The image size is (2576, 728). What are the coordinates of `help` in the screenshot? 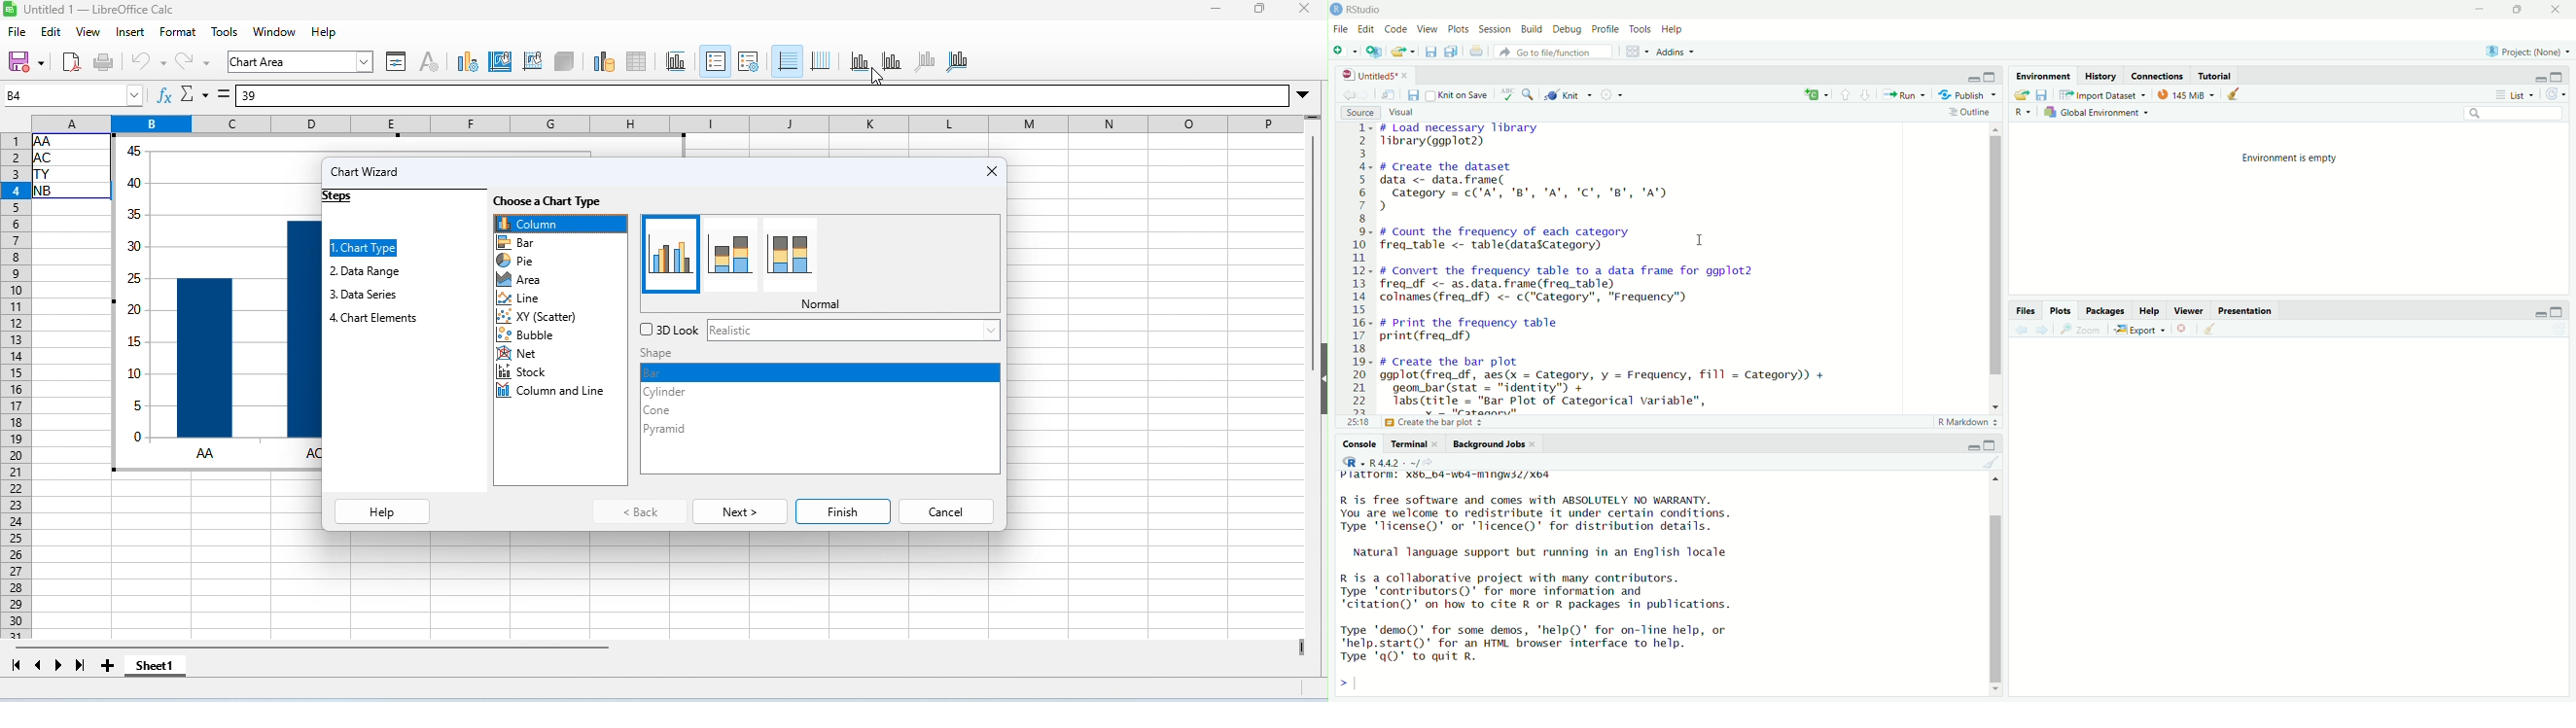 It's located at (382, 512).